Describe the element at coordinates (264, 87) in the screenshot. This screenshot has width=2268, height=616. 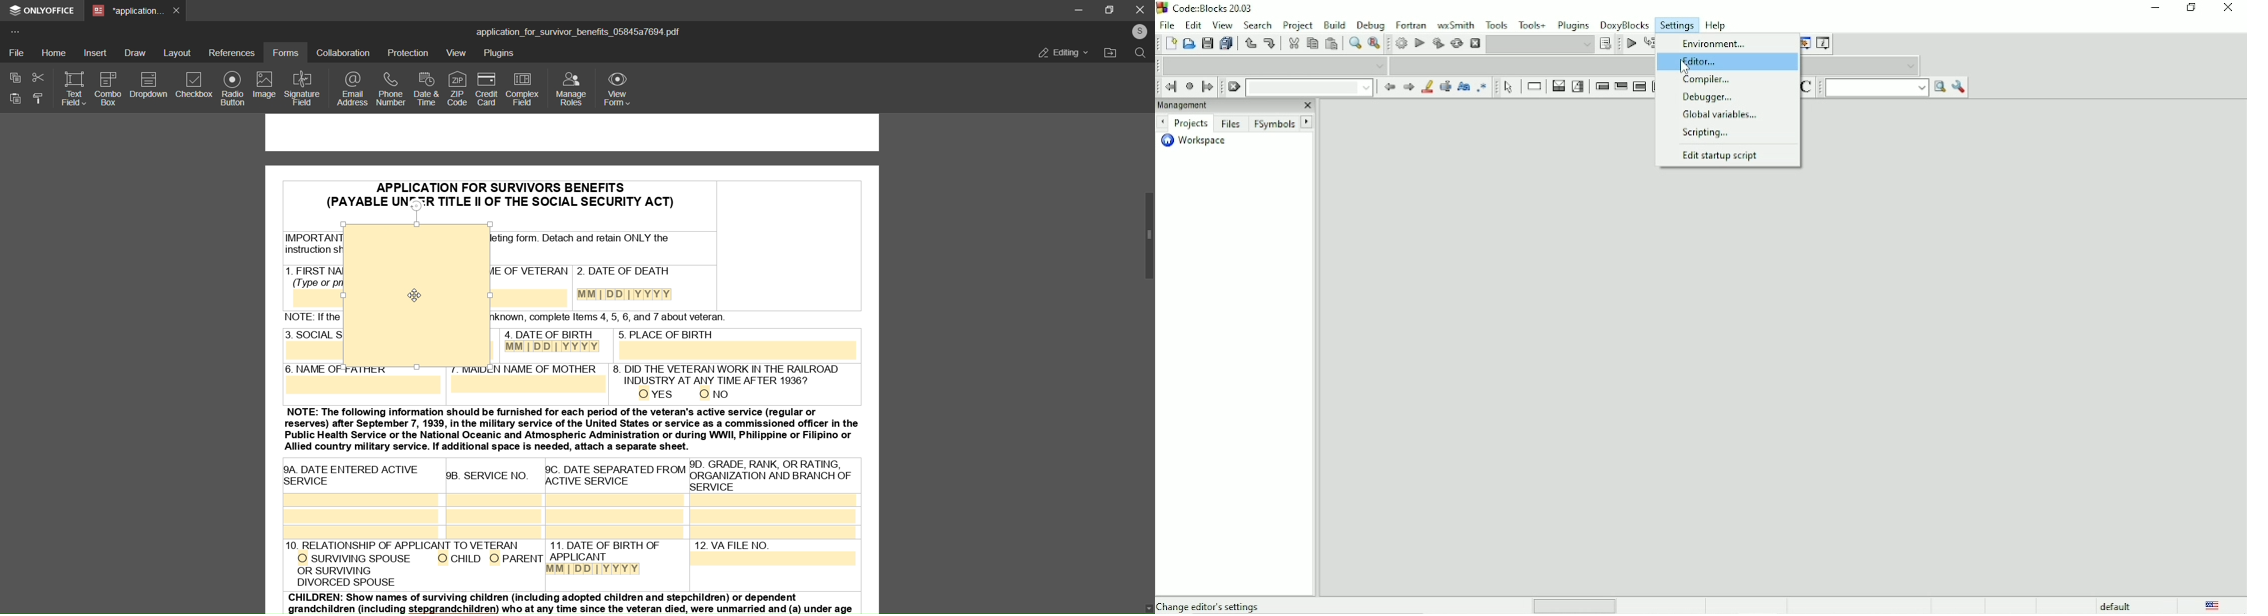
I see `image` at that location.